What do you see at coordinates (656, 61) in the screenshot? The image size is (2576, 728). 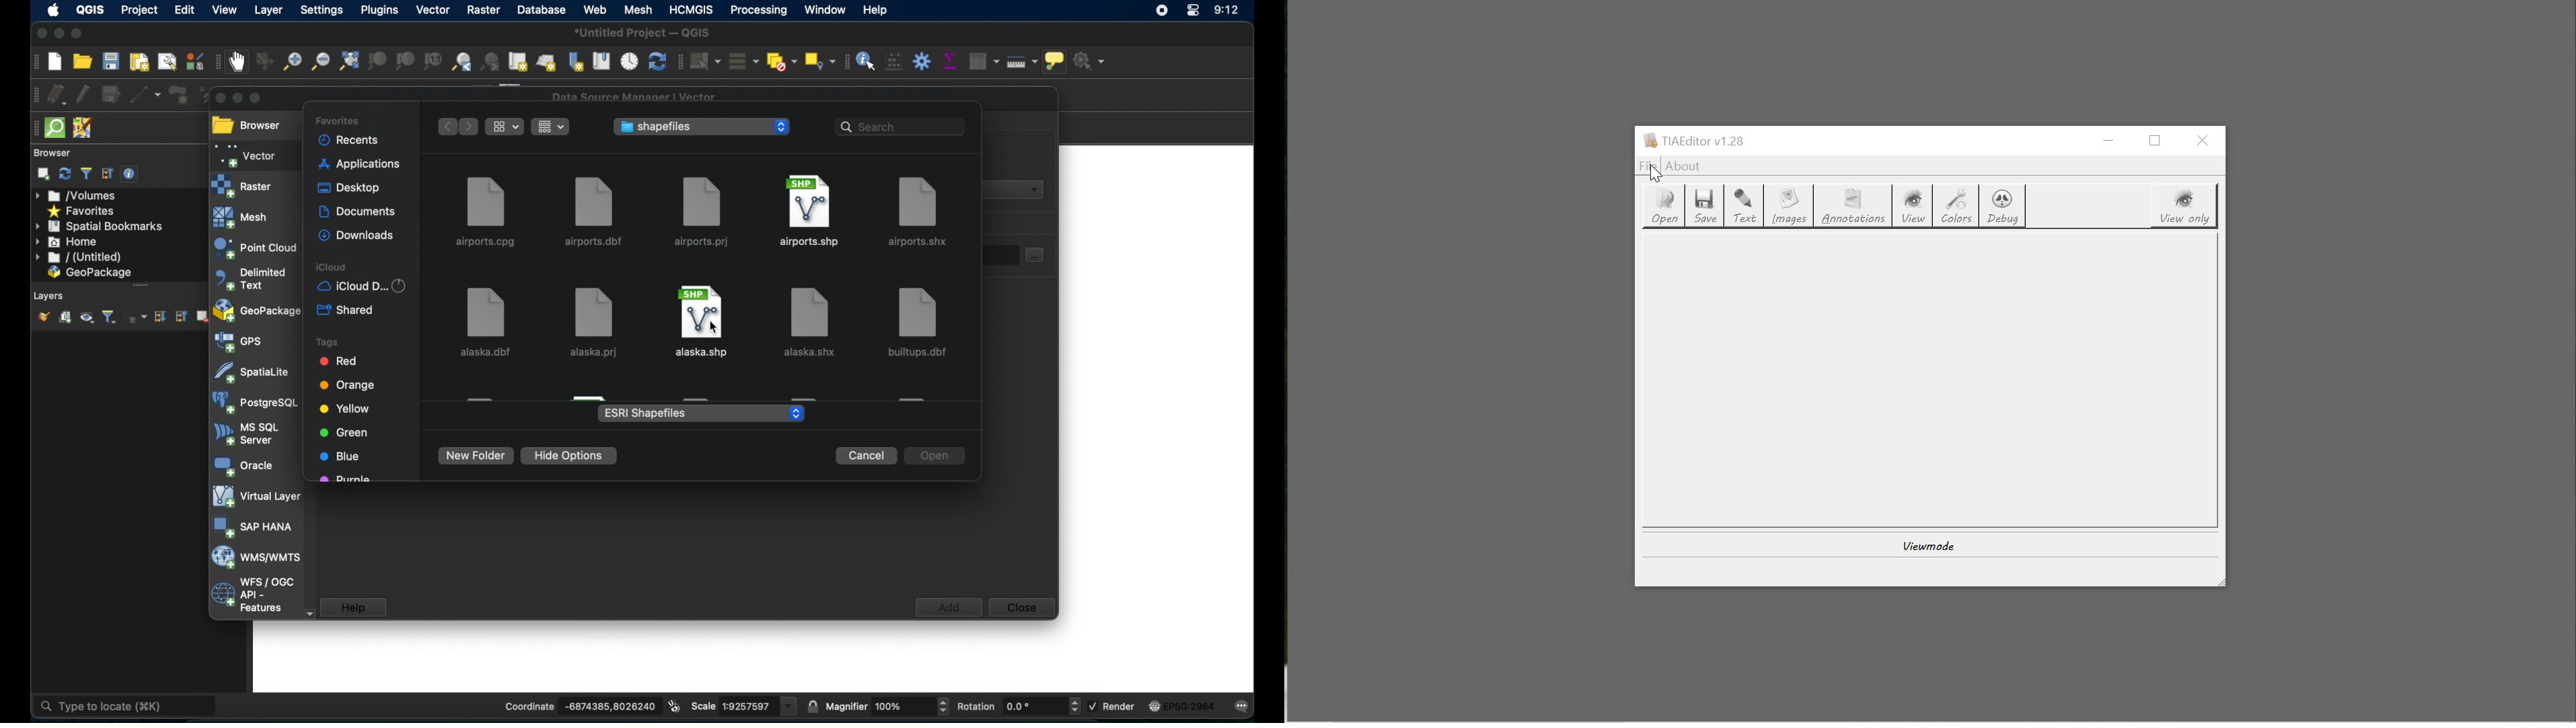 I see `refresh` at bounding box center [656, 61].